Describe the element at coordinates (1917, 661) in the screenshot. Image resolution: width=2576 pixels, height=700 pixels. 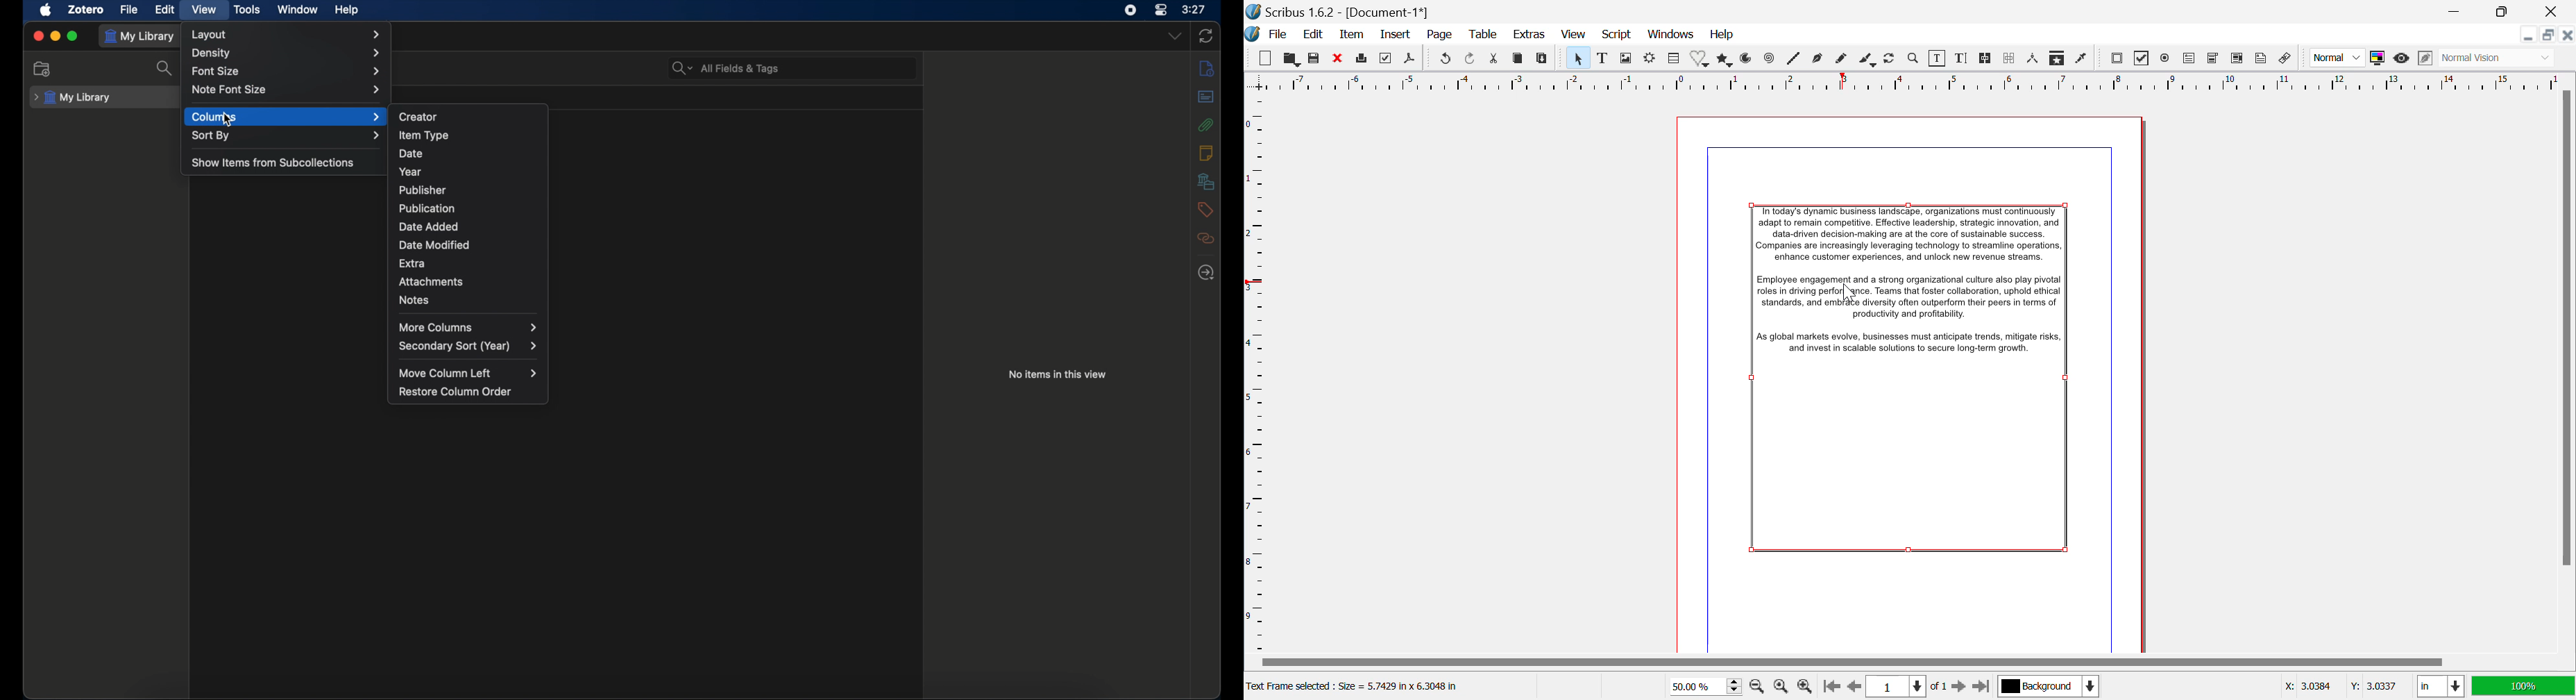
I see `Scroll Bar` at that location.